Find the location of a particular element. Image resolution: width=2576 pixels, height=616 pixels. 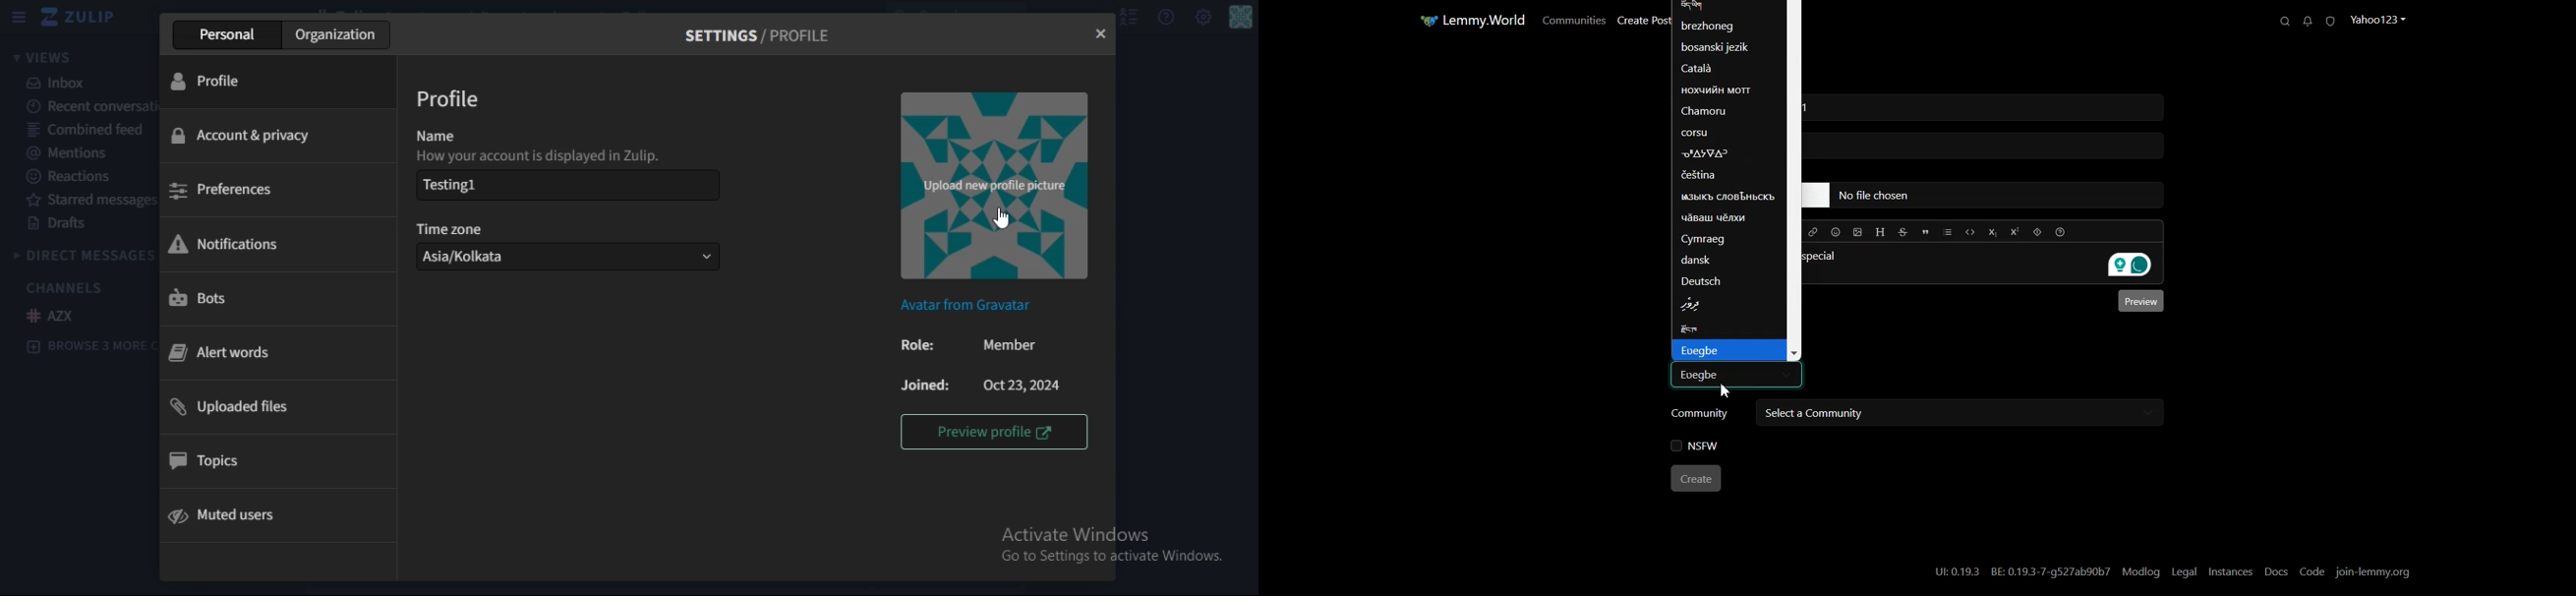

bots is located at coordinates (203, 298).